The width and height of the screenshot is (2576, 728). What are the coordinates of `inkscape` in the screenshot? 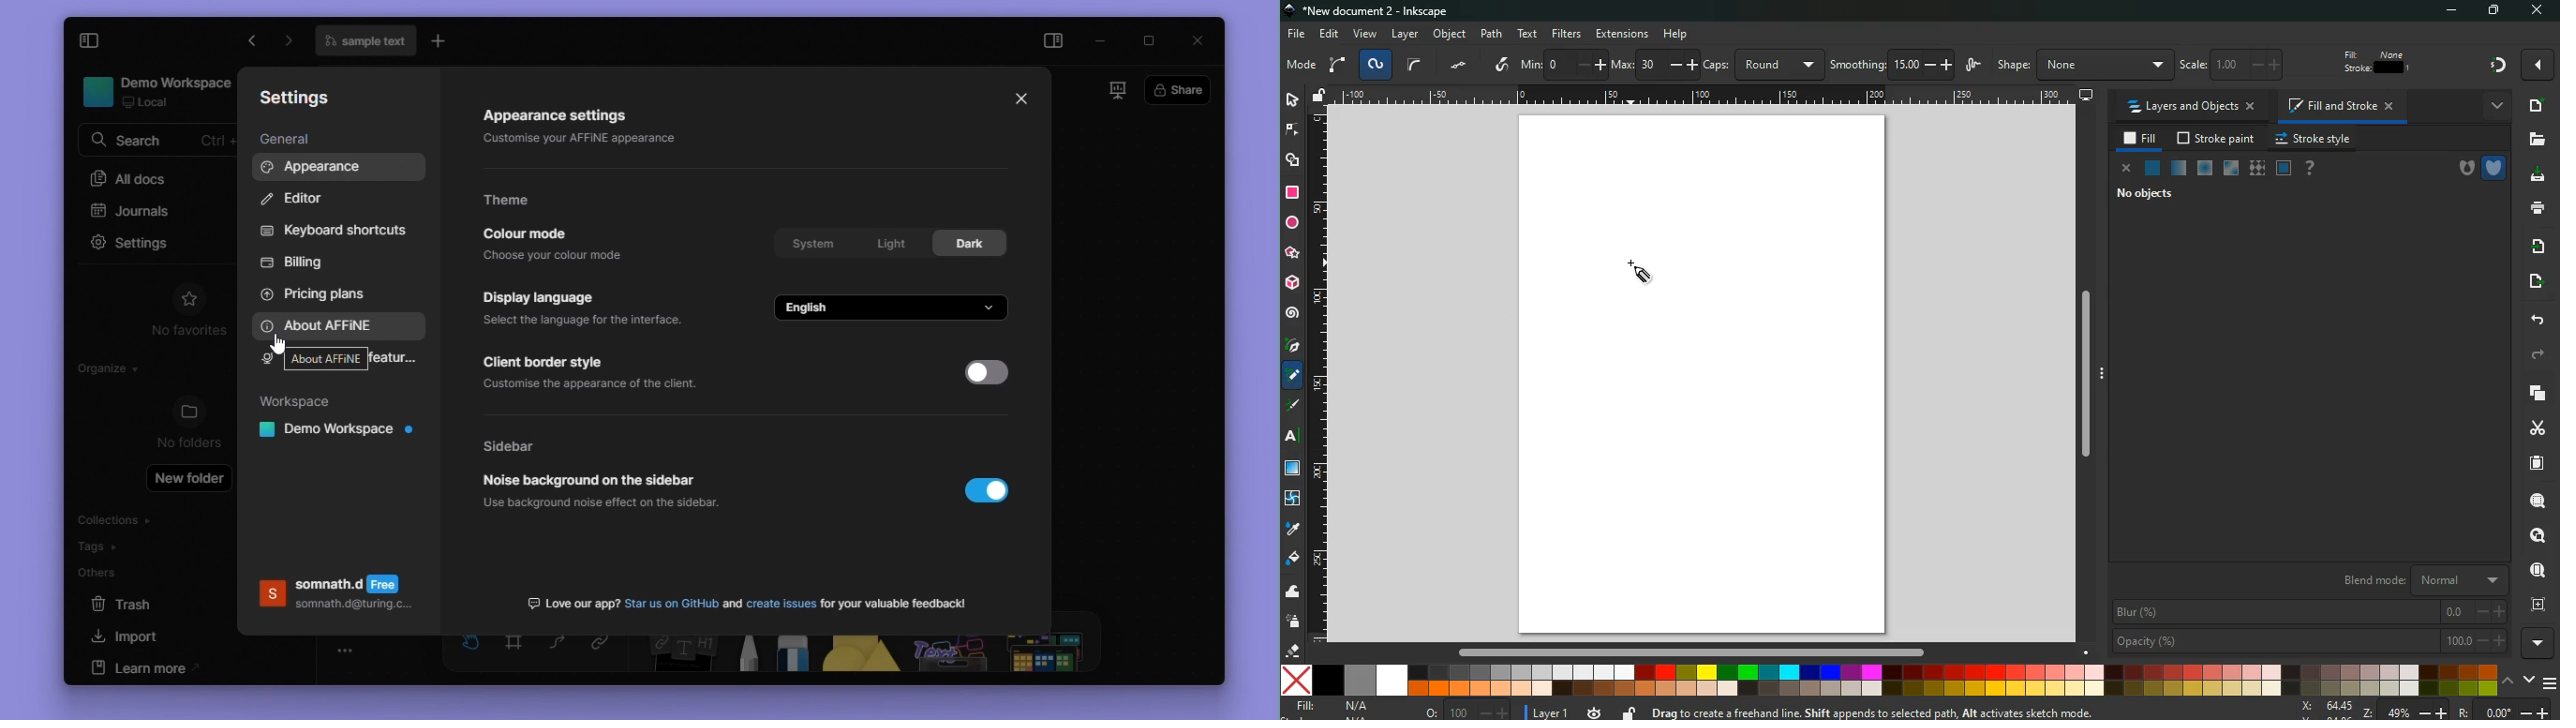 It's located at (1379, 10).